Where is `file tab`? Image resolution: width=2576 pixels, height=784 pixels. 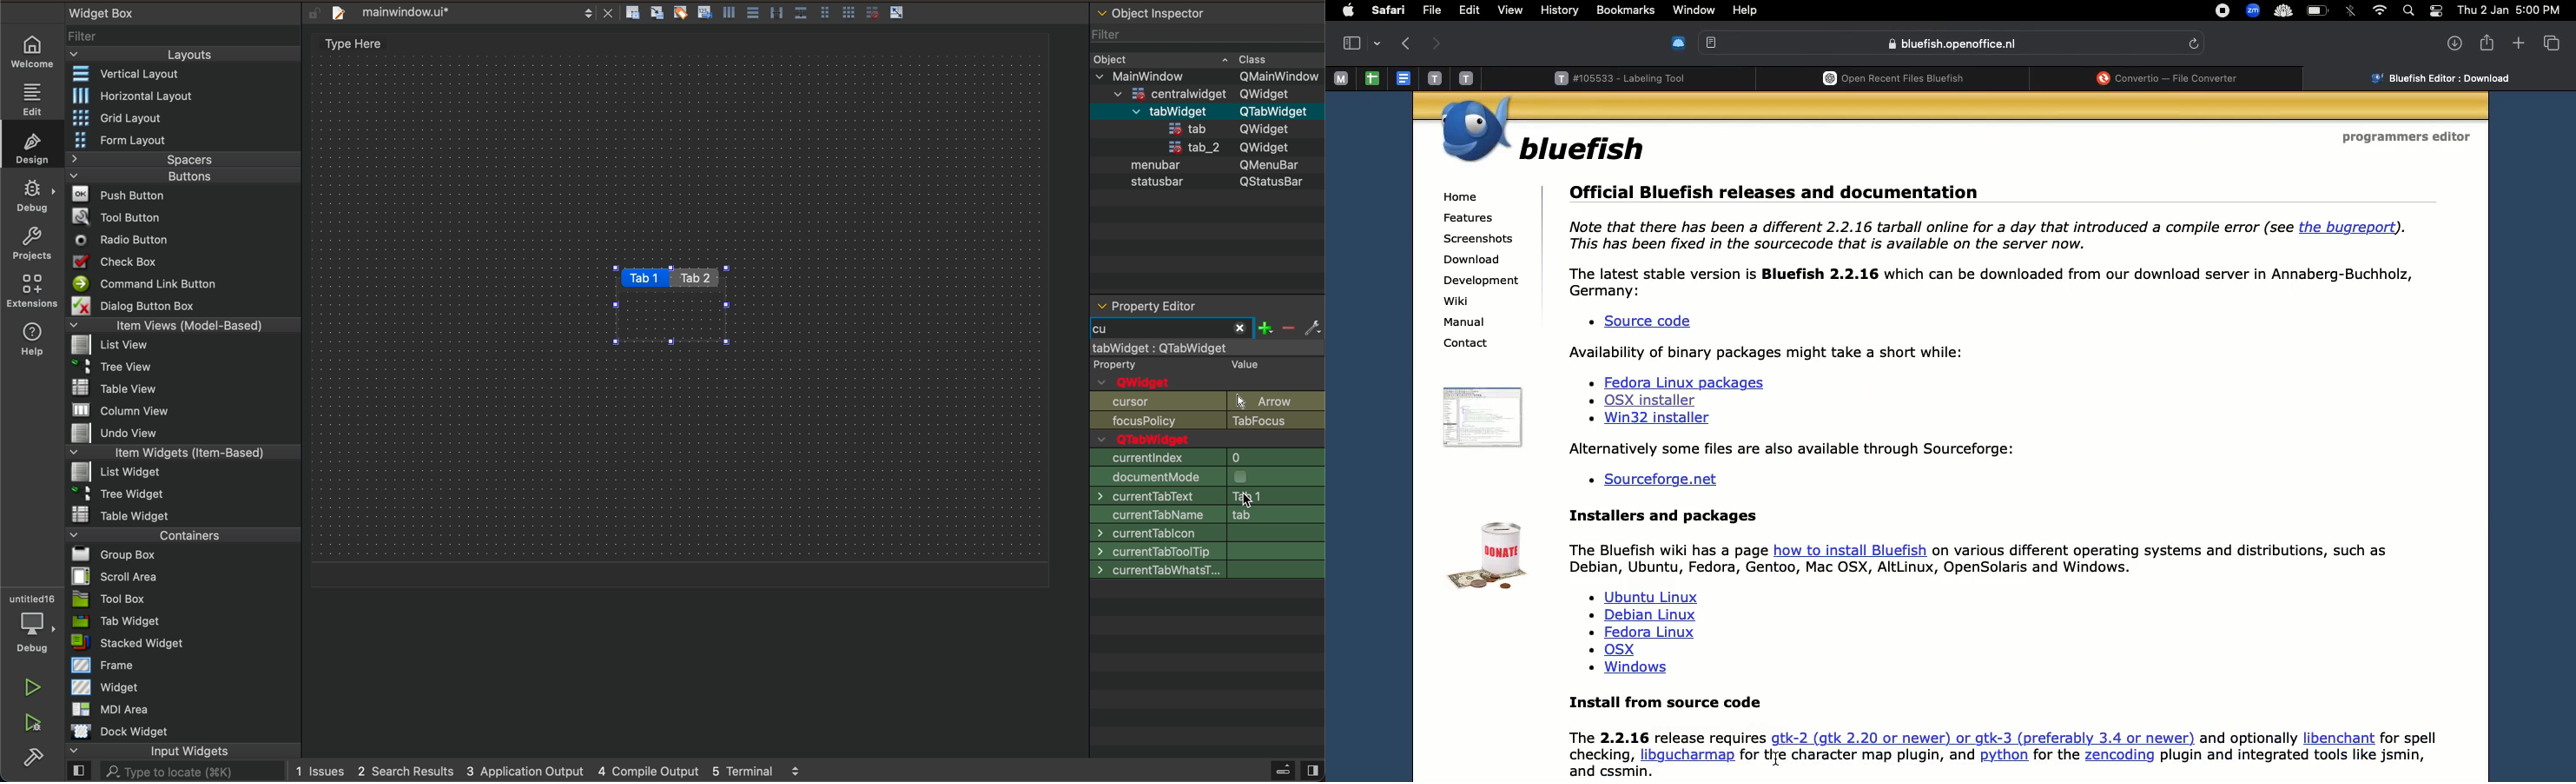 file tab is located at coordinates (467, 13).